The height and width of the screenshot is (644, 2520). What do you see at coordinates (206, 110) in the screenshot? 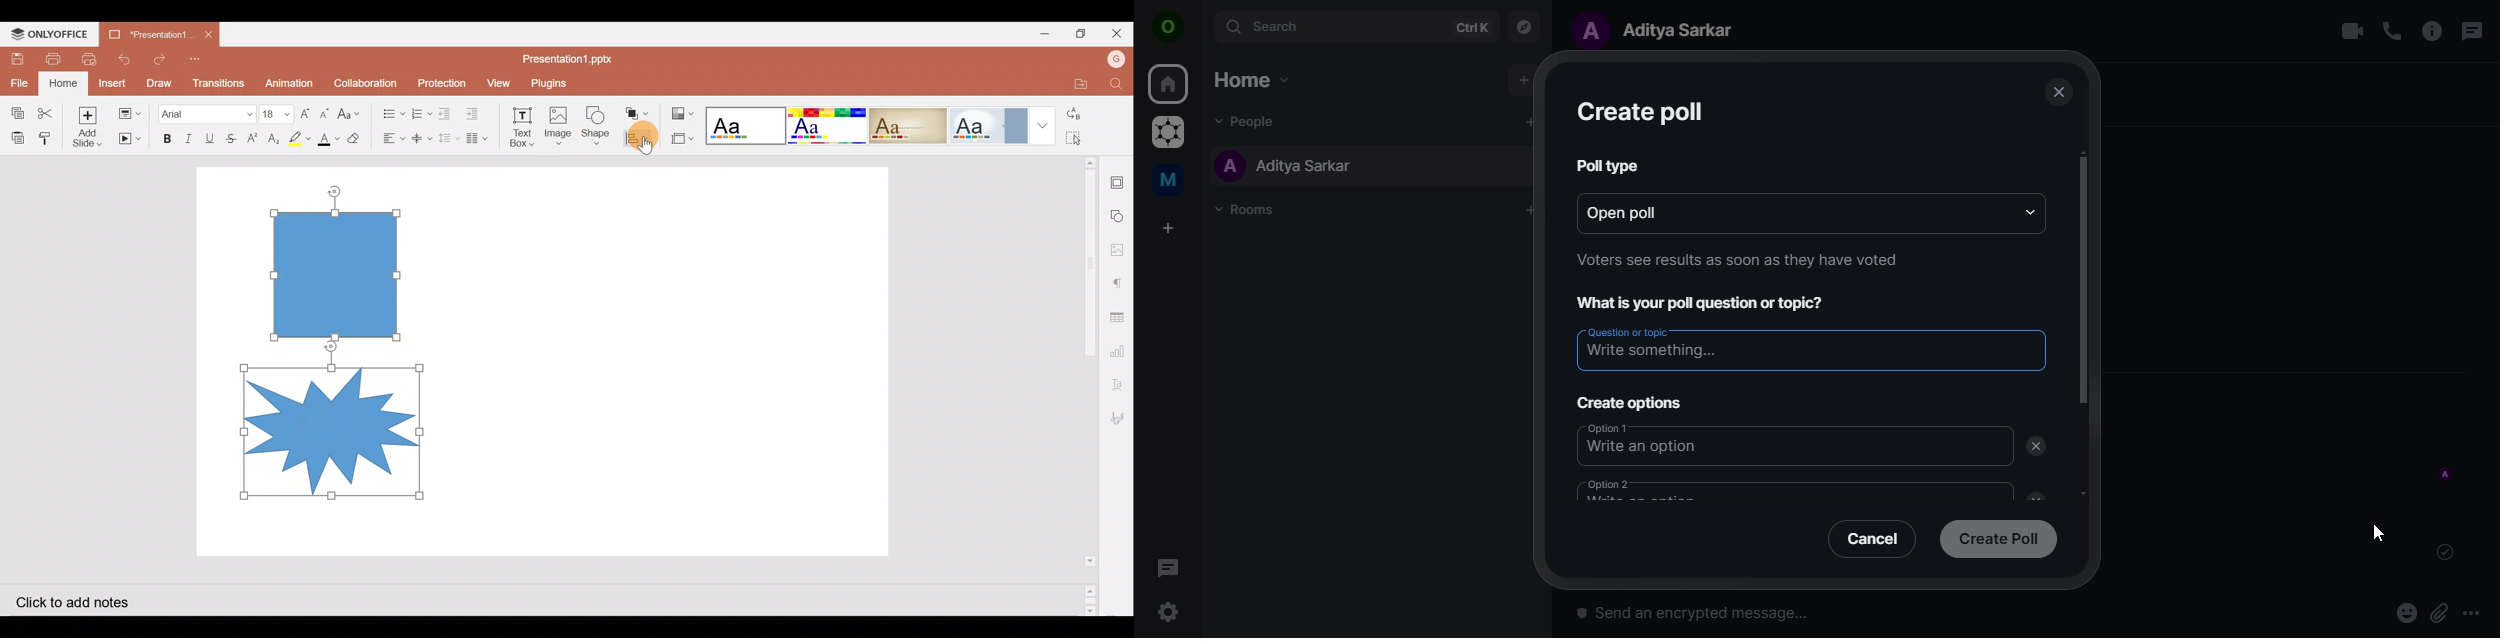
I see `Font name` at bounding box center [206, 110].